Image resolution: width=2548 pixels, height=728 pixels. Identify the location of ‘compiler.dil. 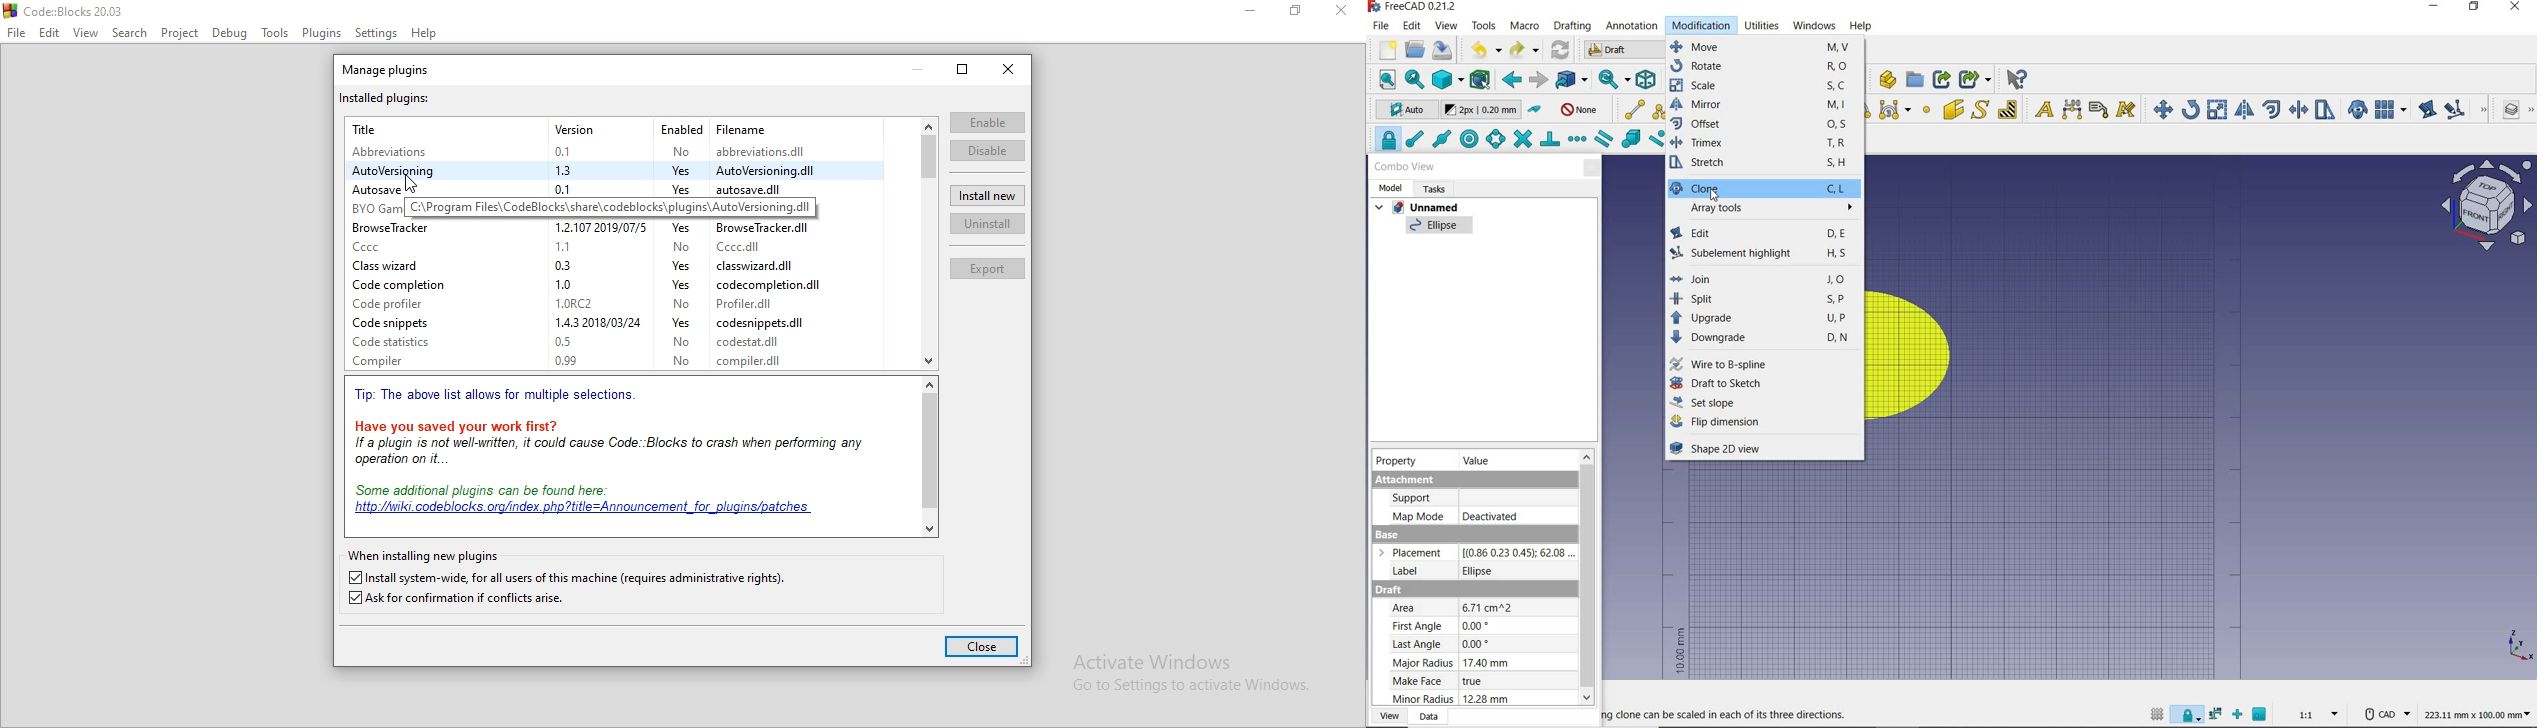
(751, 363).